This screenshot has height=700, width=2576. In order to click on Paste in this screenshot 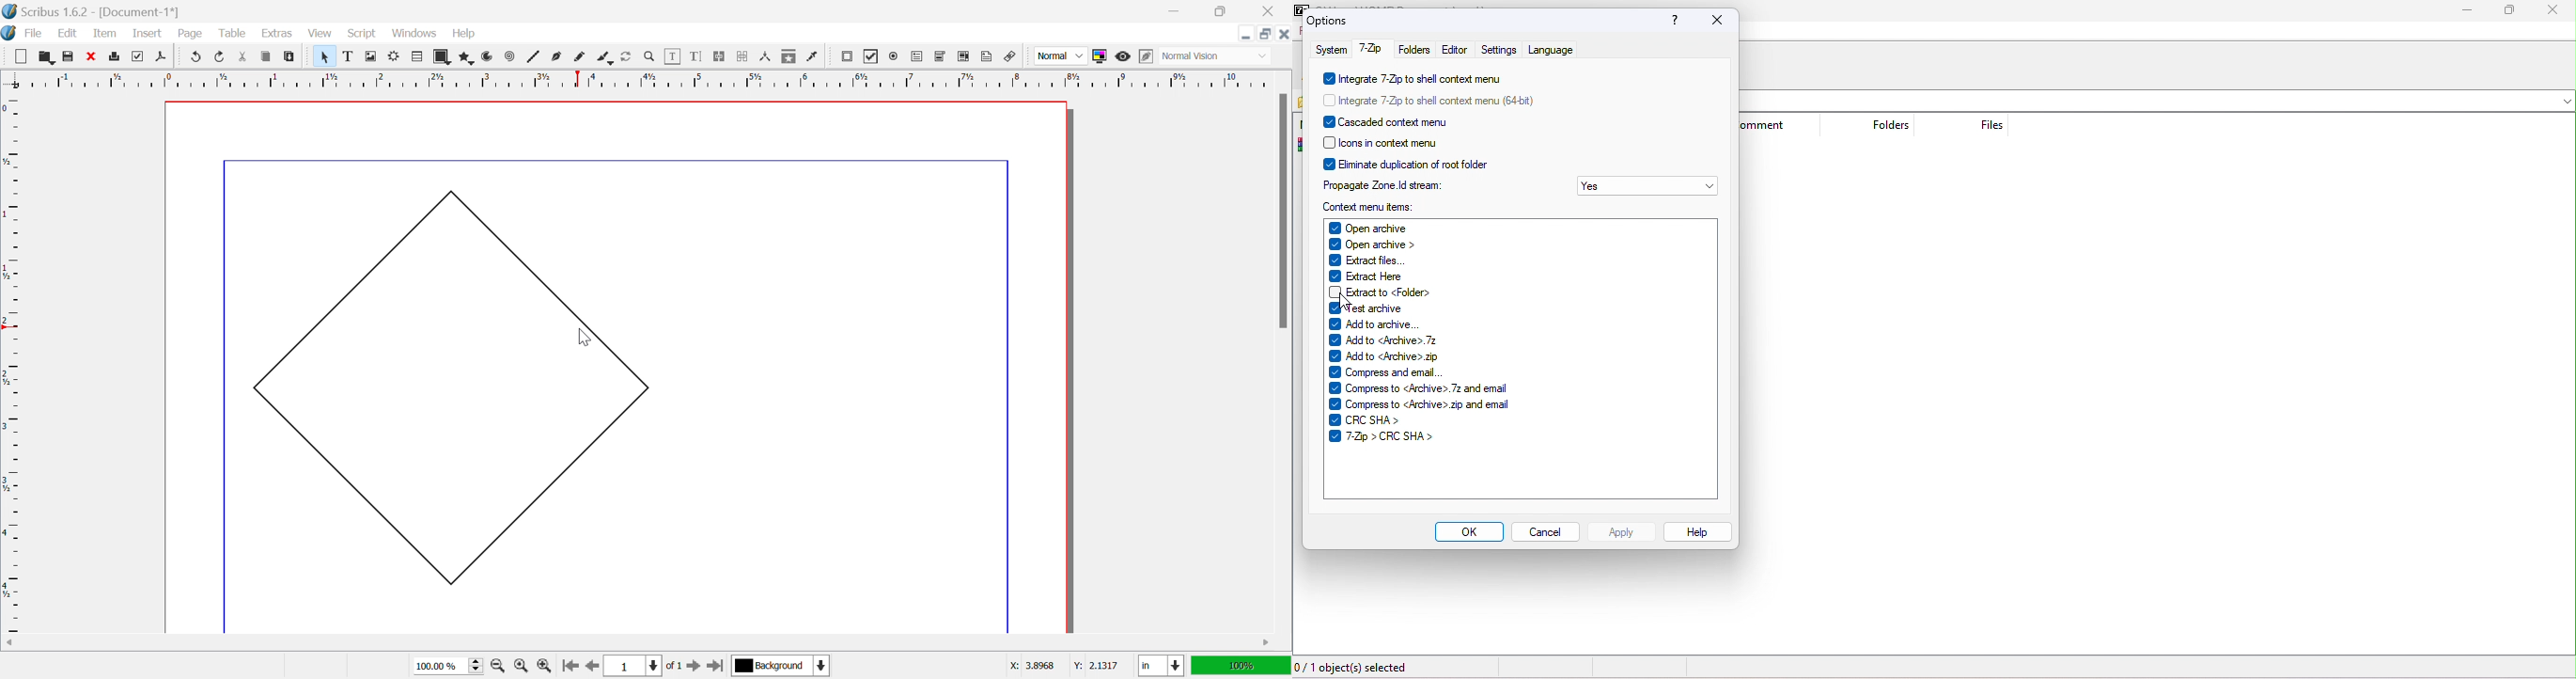, I will do `click(291, 57)`.